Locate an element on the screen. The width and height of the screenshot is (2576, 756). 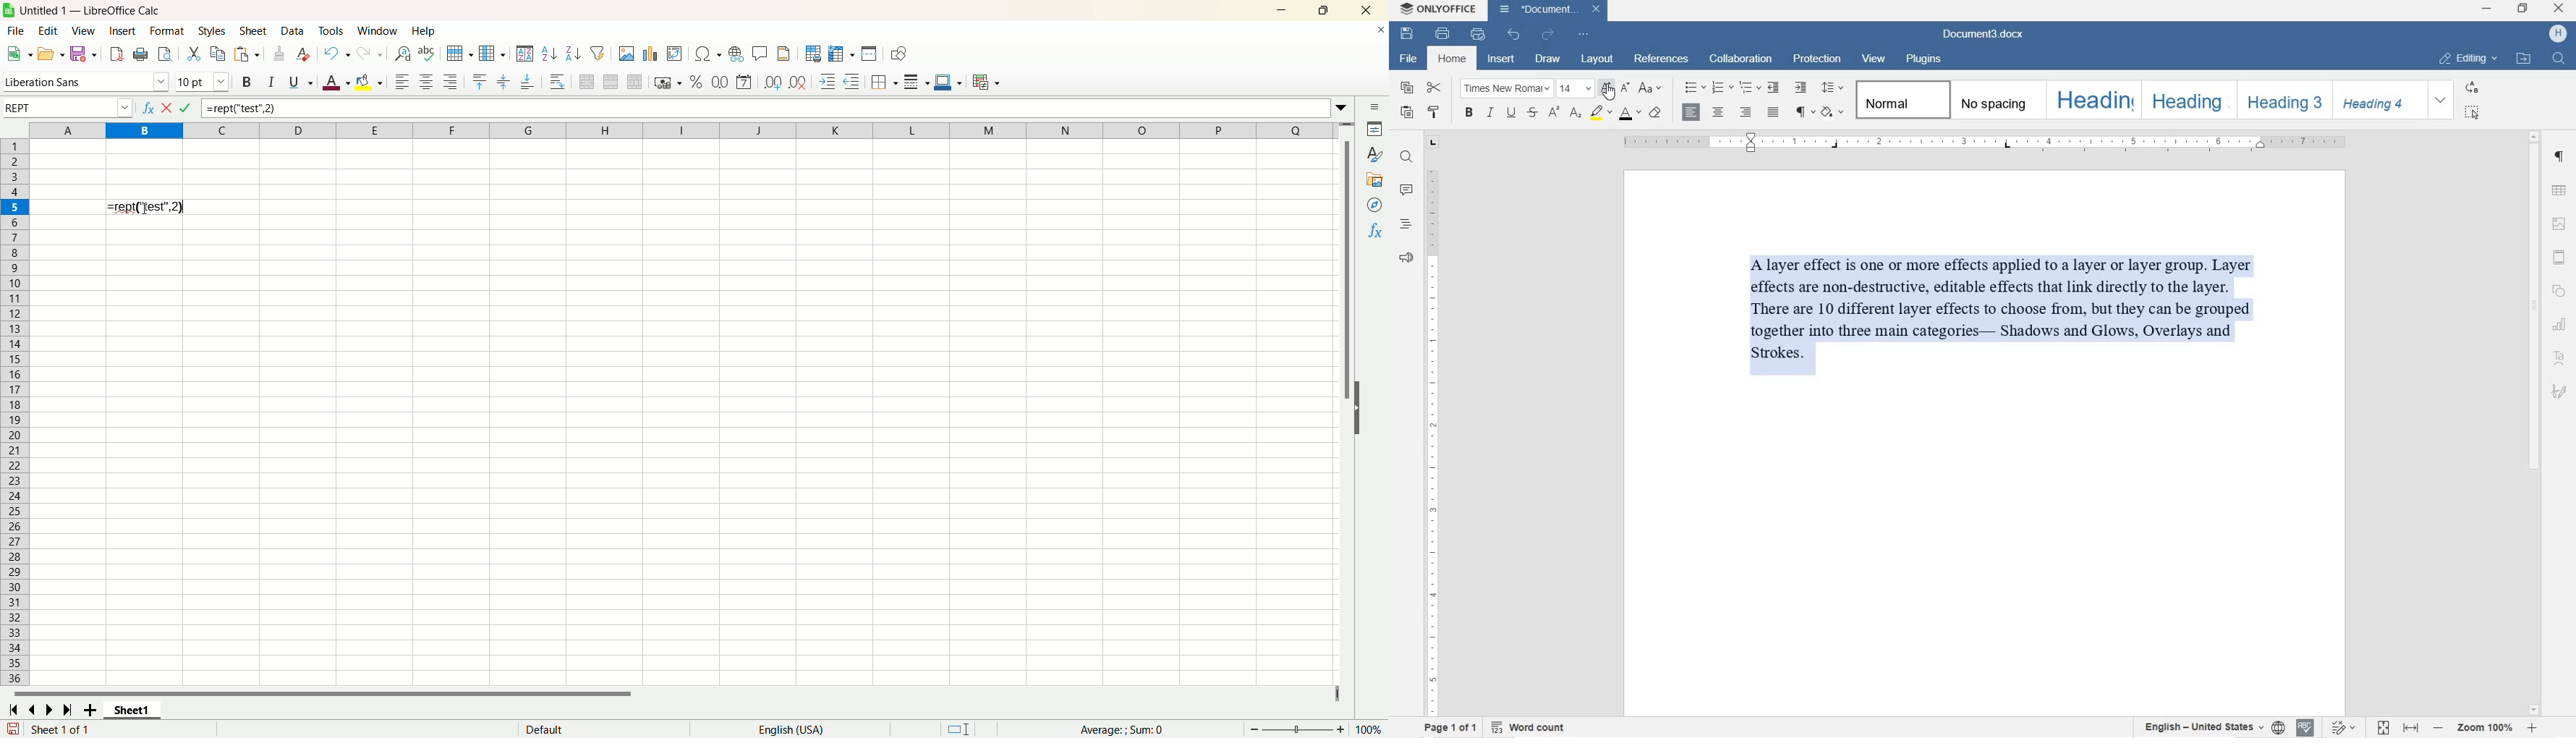
print preview is located at coordinates (166, 53).